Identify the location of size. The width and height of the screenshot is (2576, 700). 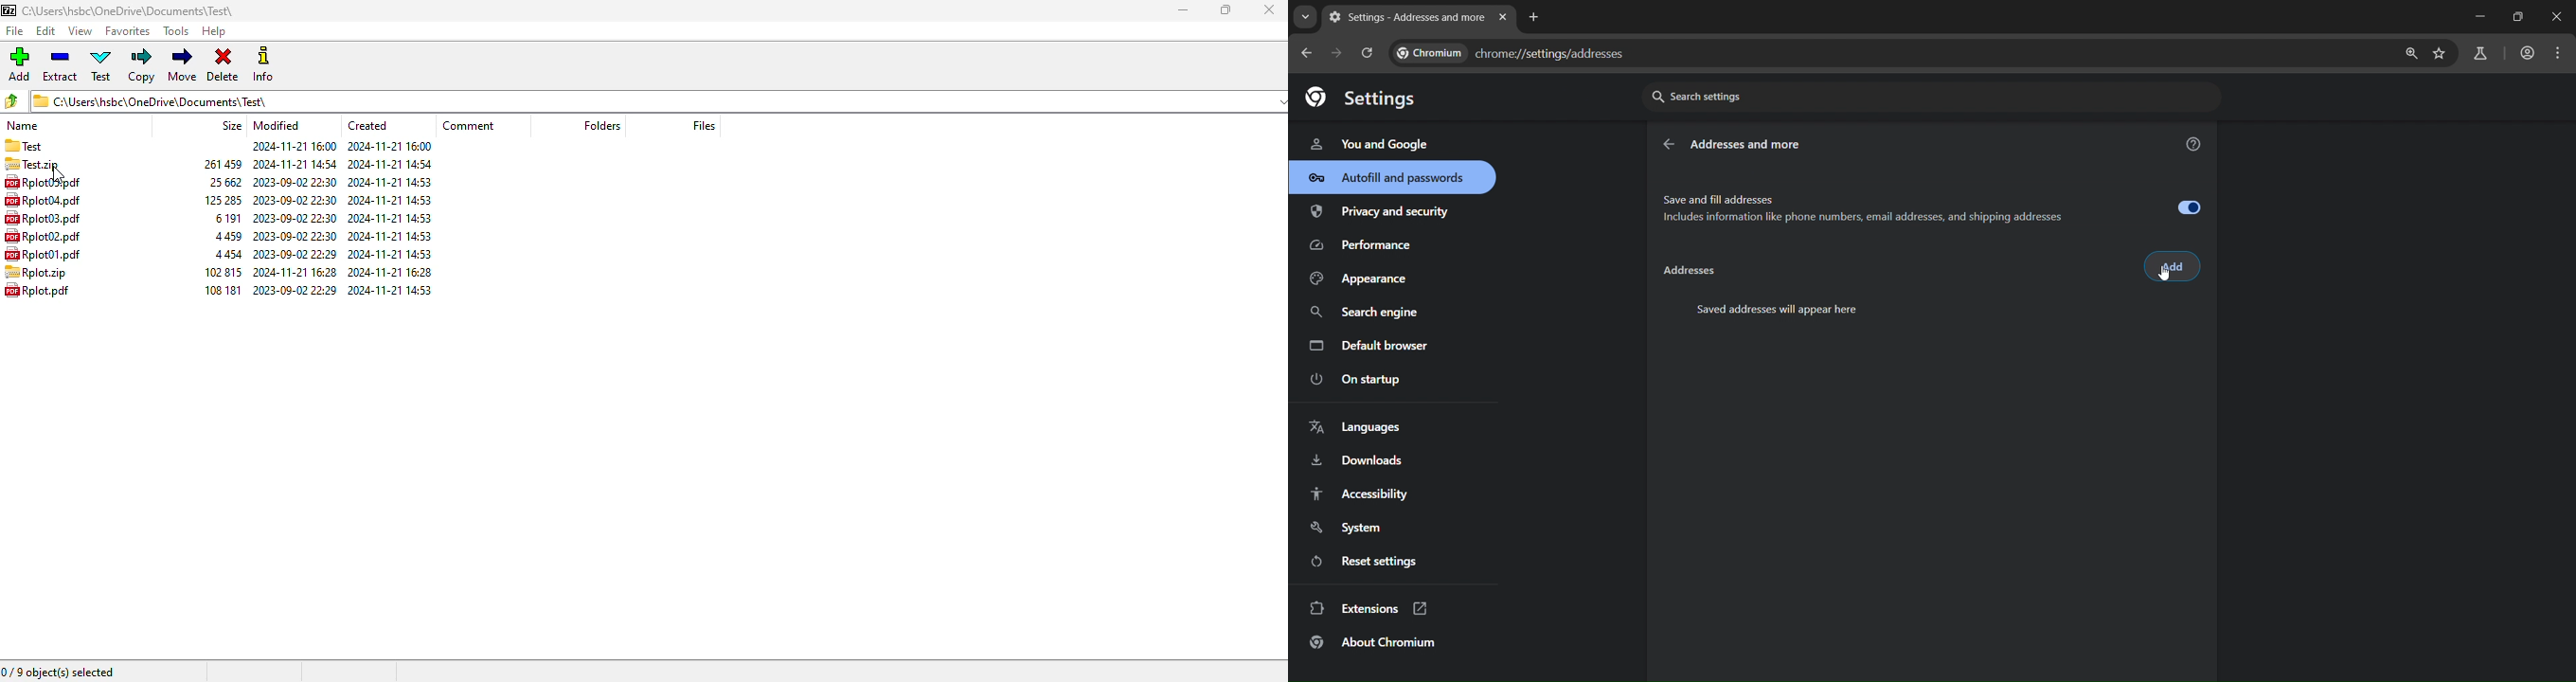
(225, 218).